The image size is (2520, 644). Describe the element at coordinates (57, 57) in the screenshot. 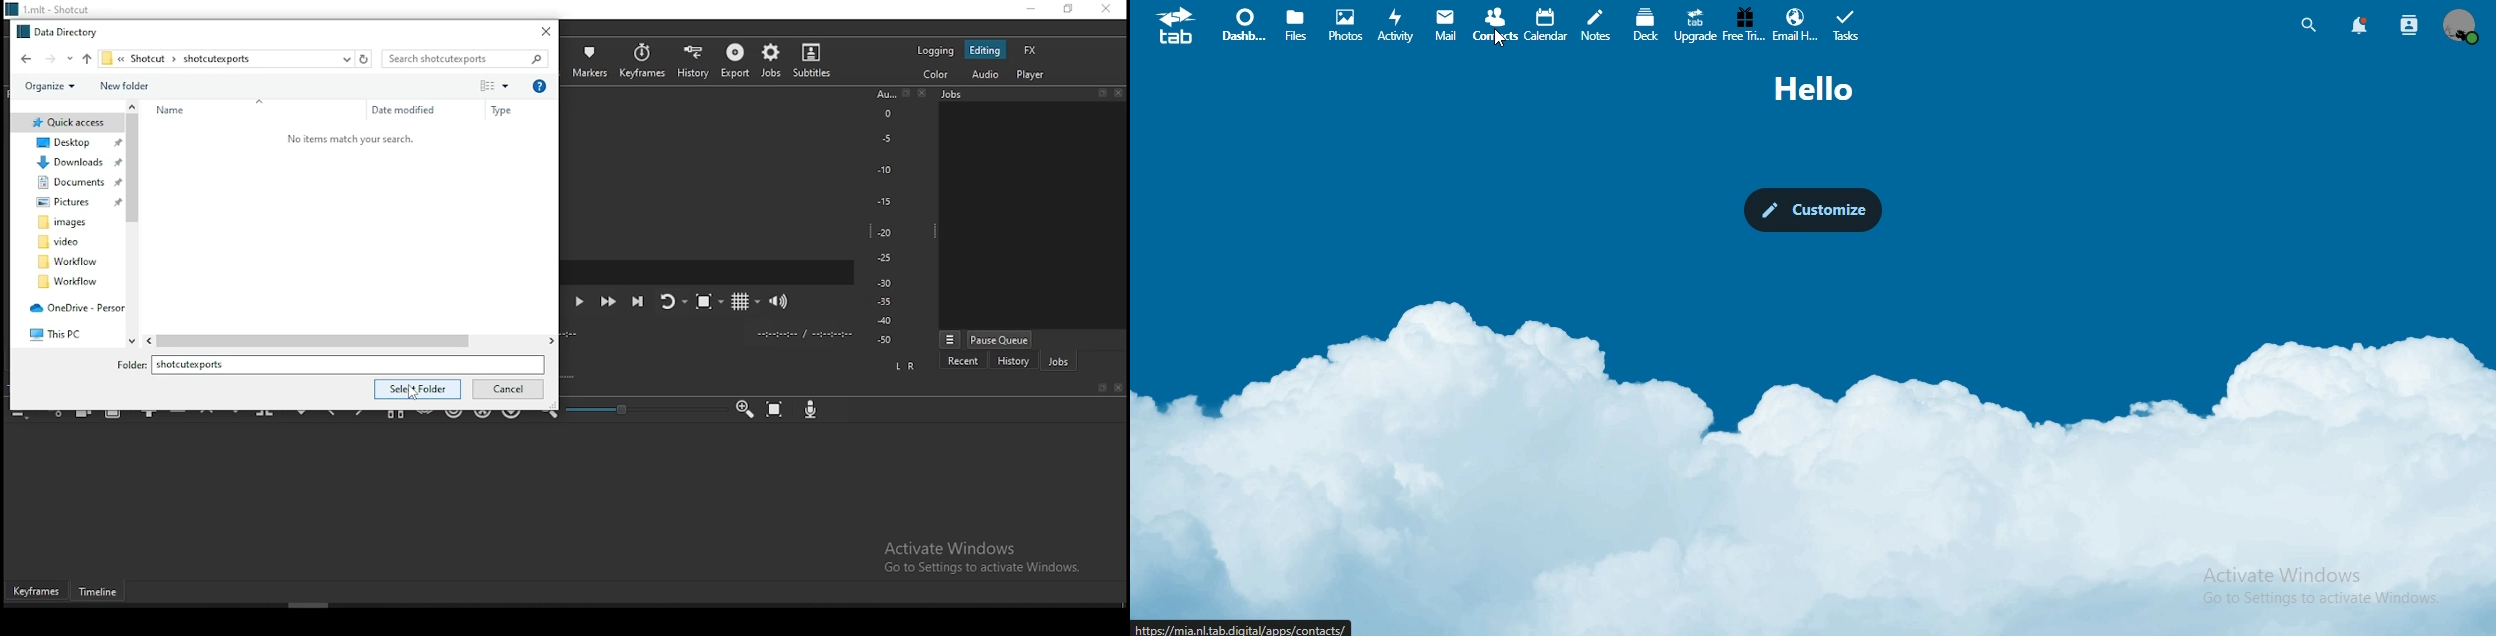

I see `forward` at that location.